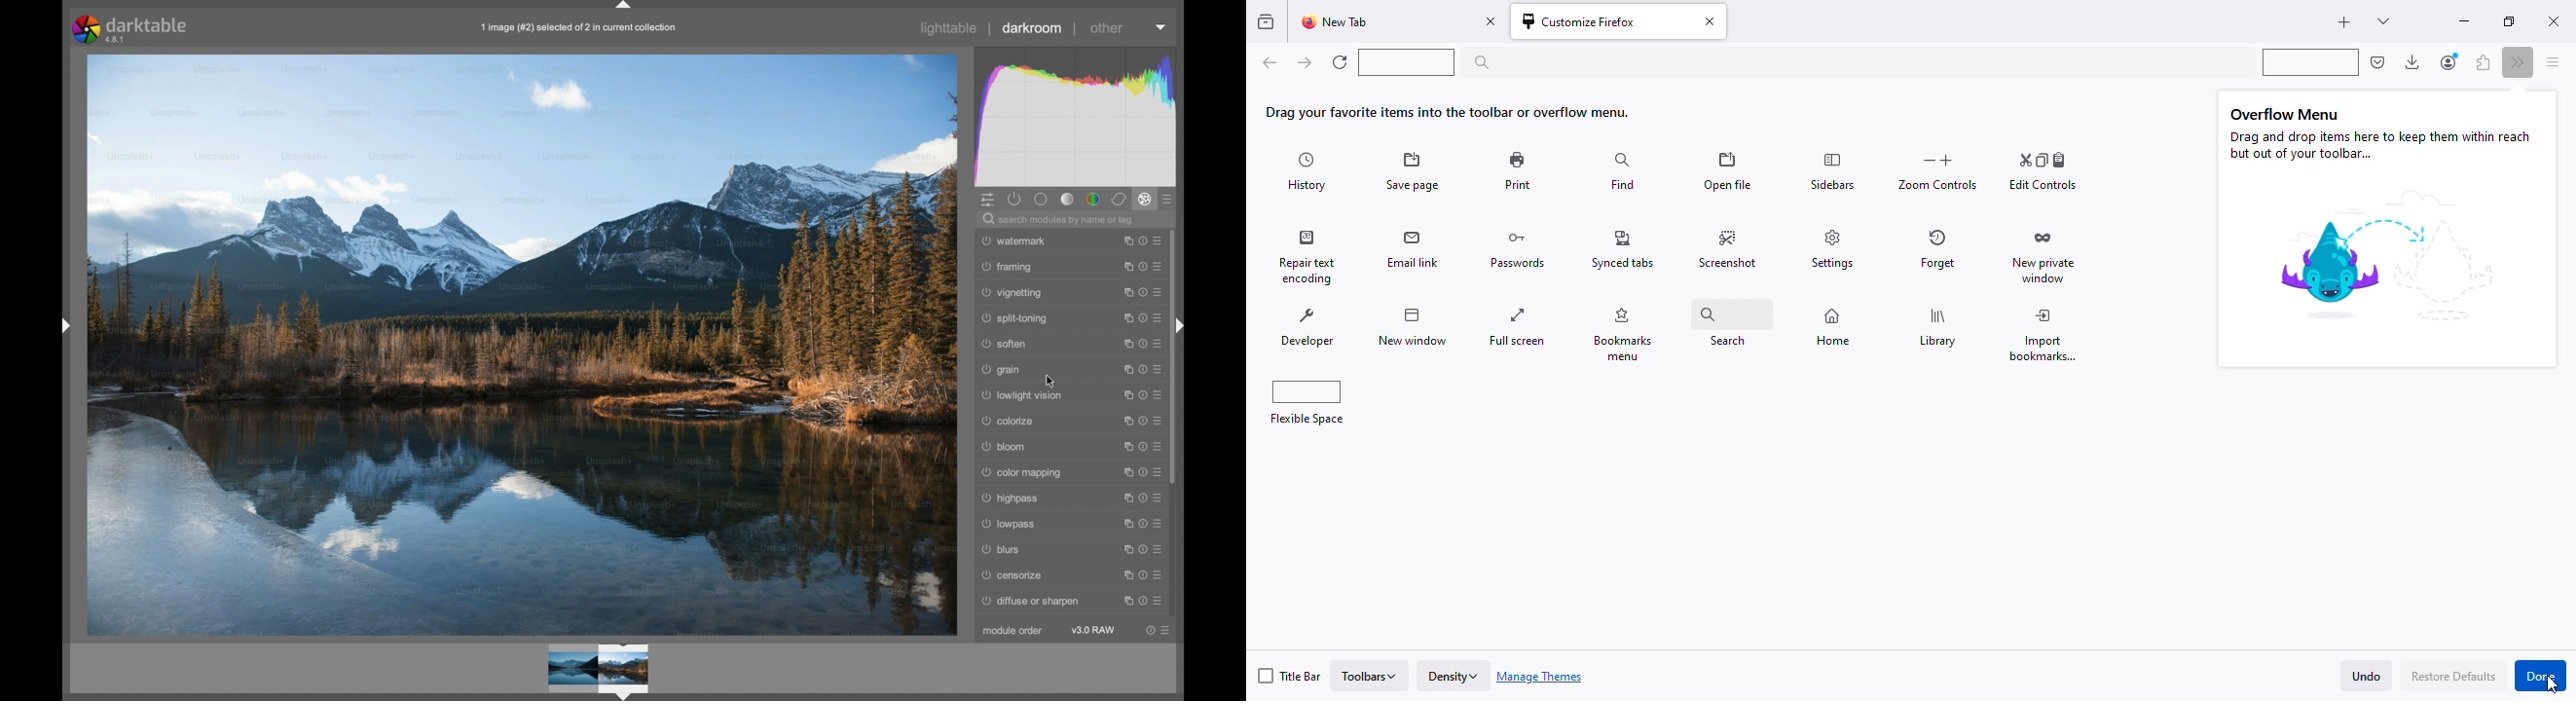 This screenshot has height=728, width=2576. I want to click on instance, so click(1125, 576).